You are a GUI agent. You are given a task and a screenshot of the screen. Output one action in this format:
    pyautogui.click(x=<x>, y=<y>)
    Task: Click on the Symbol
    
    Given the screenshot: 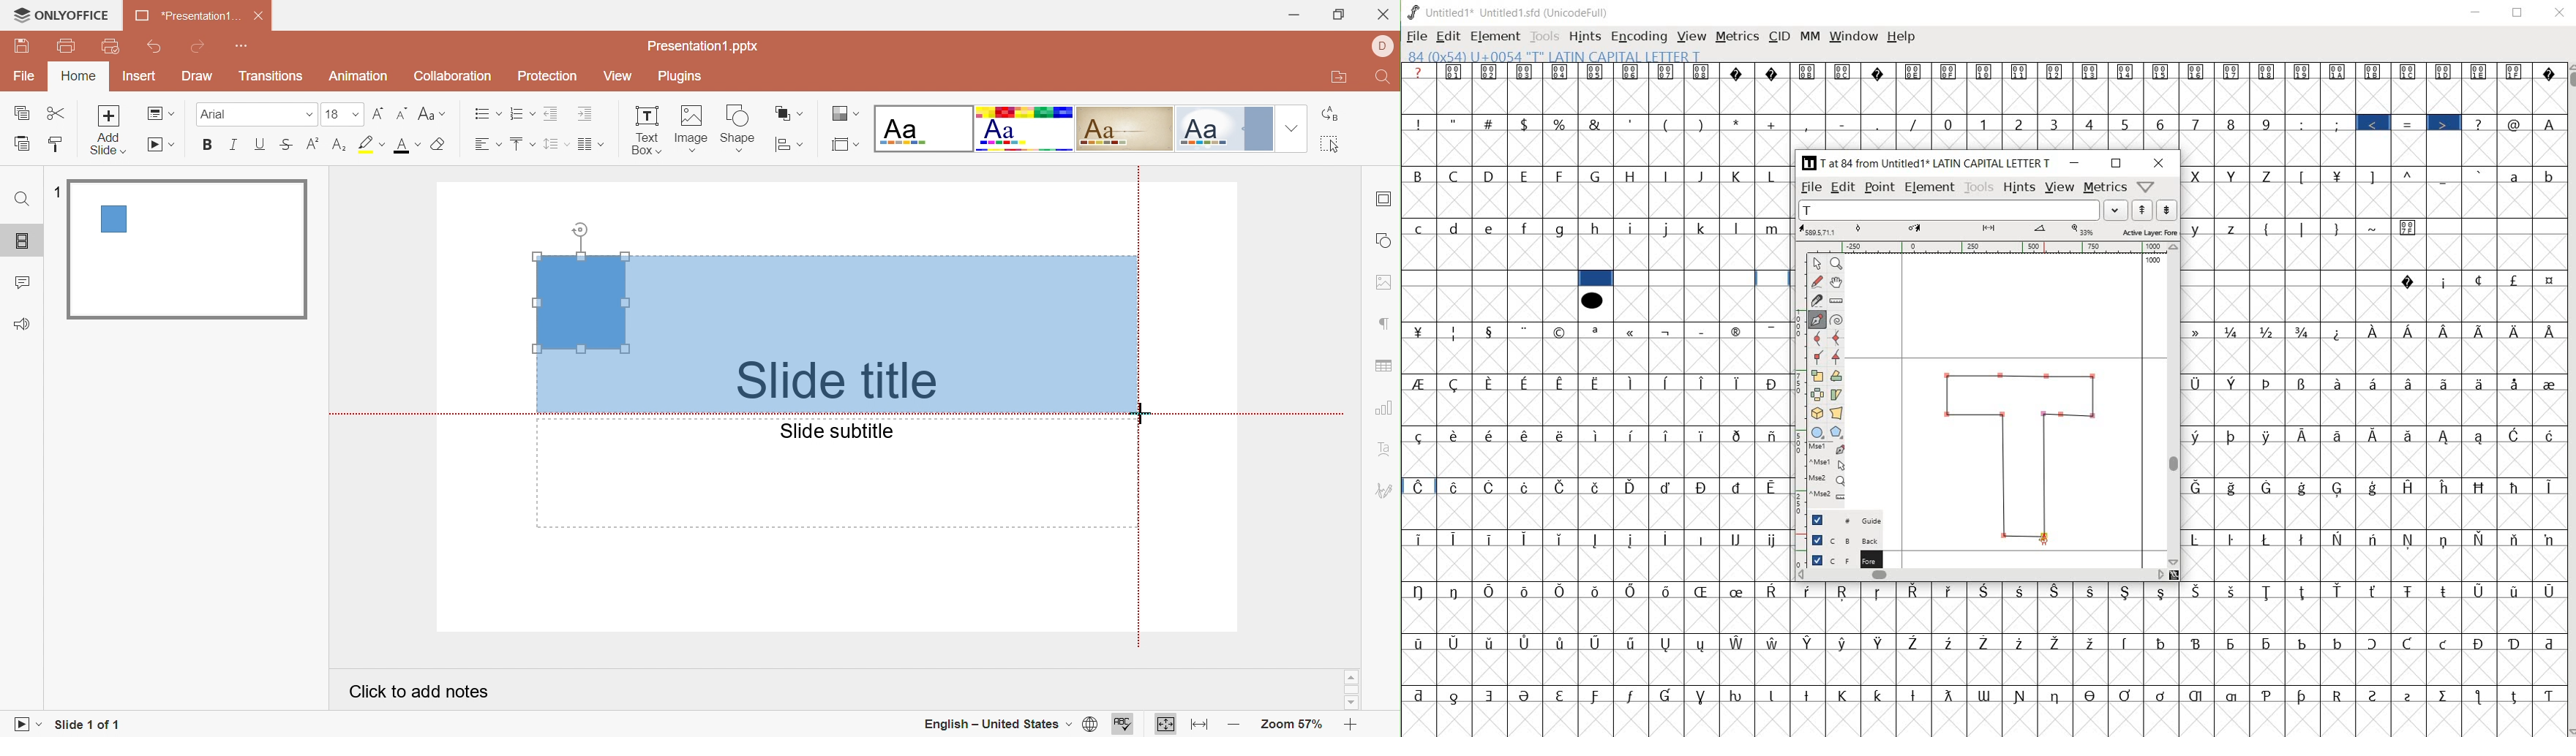 What is the action you would take?
    pyautogui.click(x=2547, y=696)
    